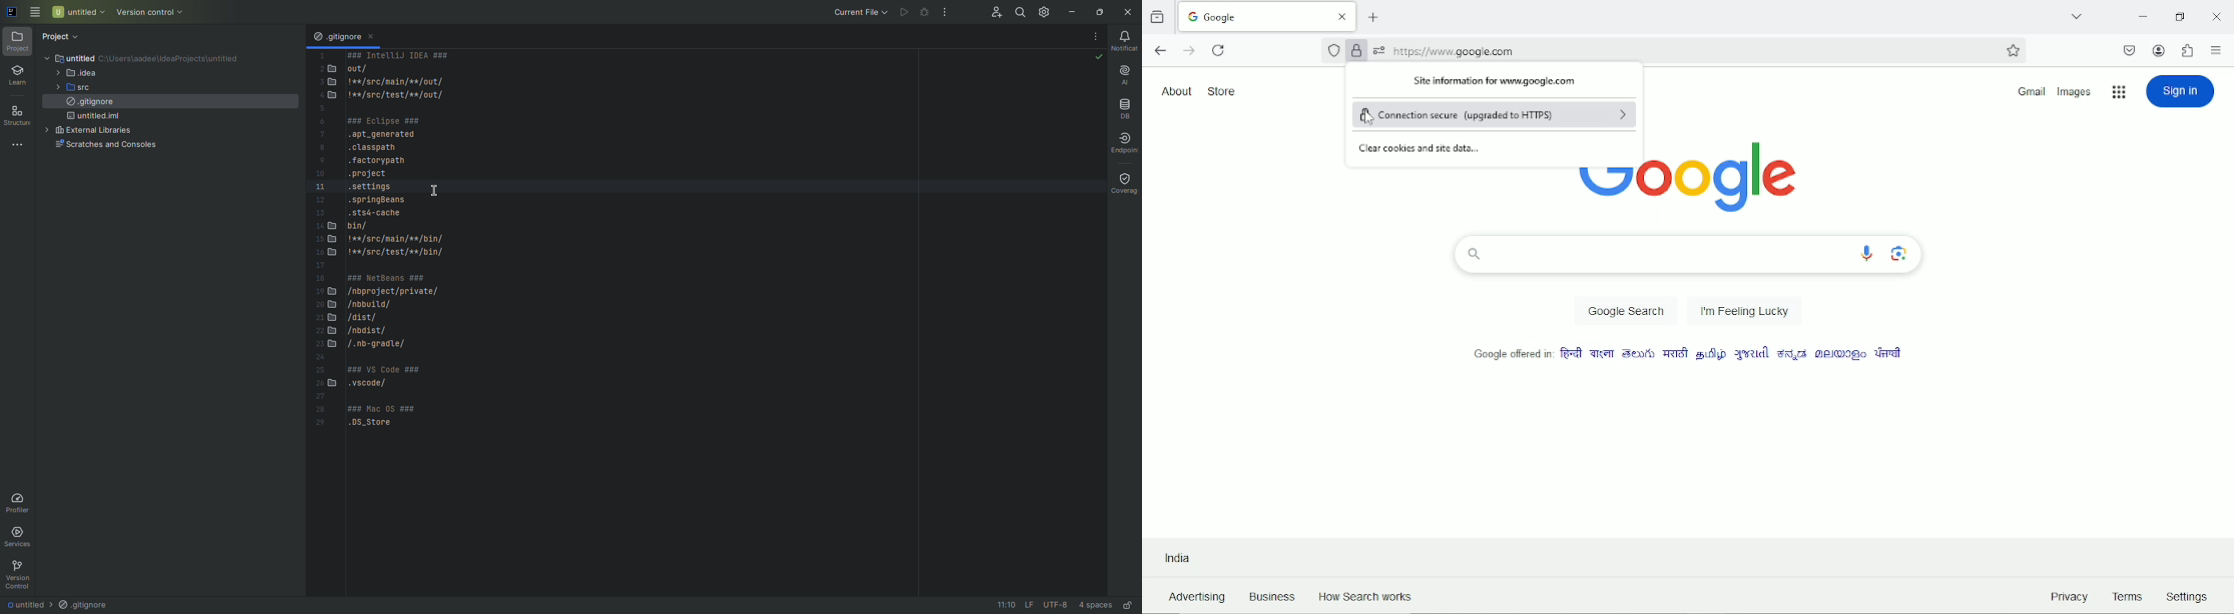 This screenshot has width=2240, height=616. I want to click on Version control, so click(152, 11).